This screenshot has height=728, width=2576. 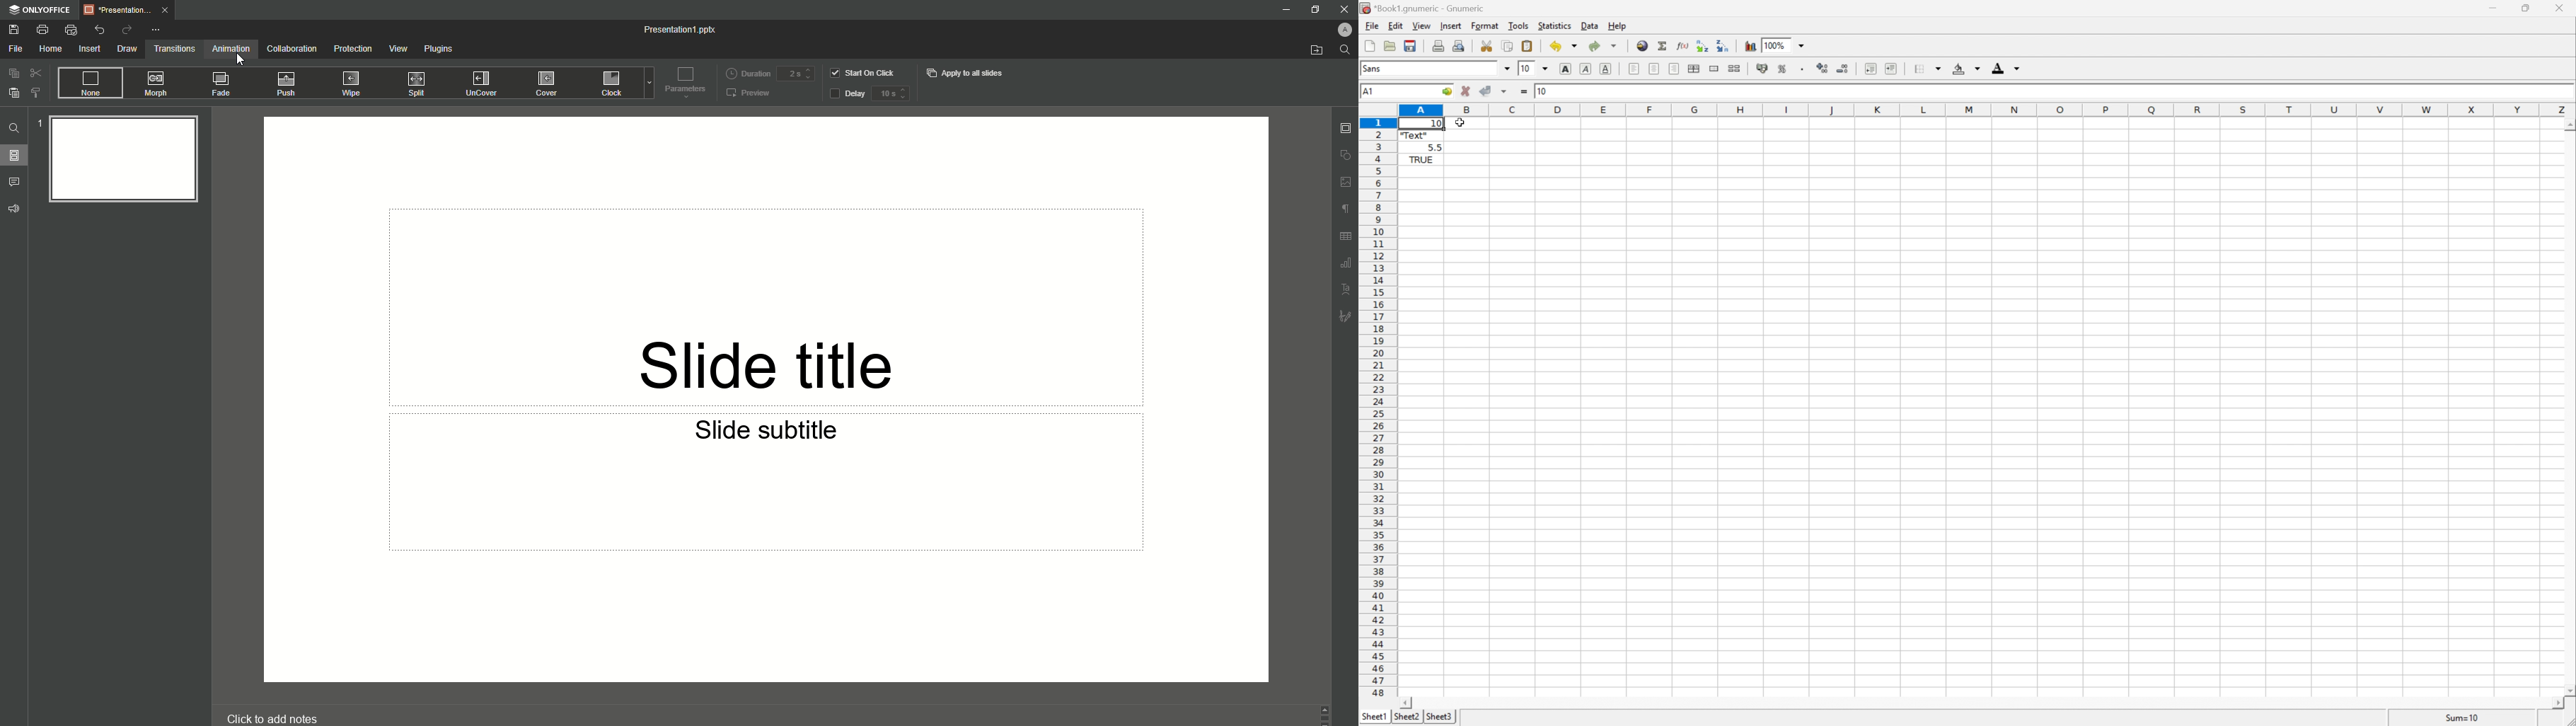 What do you see at coordinates (1439, 716) in the screenshot?
I see `Sheet3` at bounding box center [1439, 716].